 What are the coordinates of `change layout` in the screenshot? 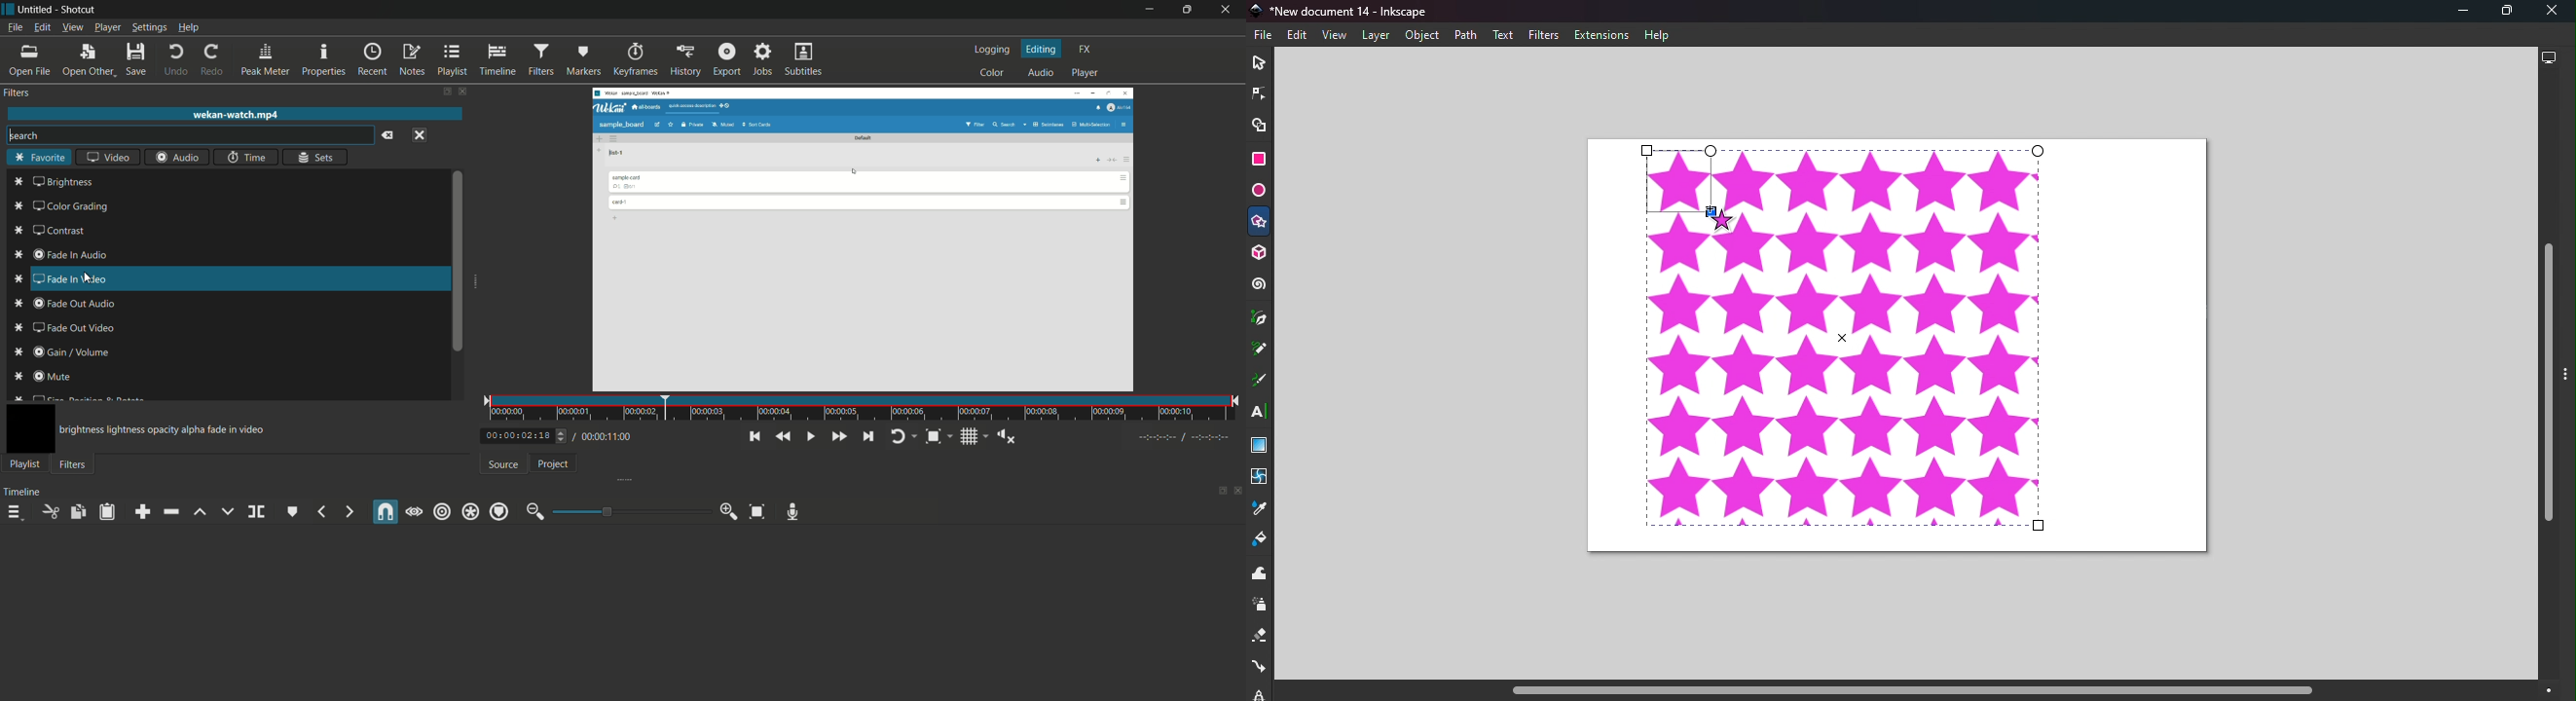 It's located at (445, 92).